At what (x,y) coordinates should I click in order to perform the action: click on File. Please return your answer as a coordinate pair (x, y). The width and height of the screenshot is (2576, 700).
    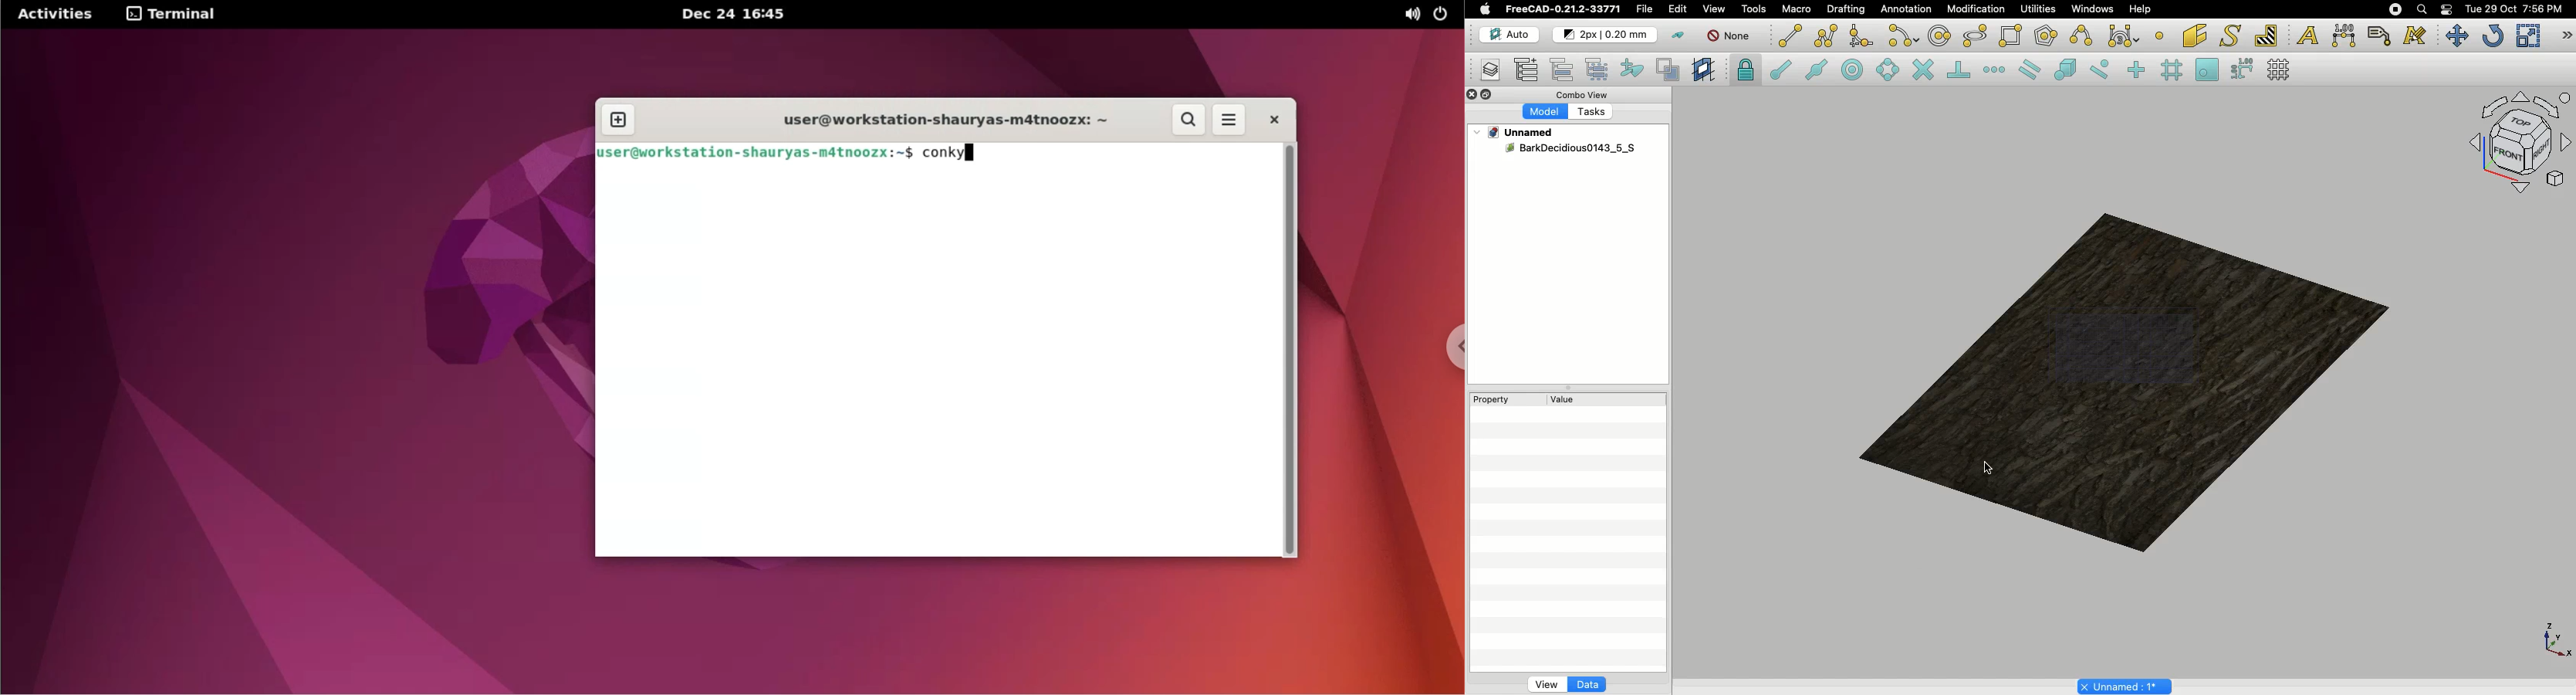
    Looking at the image, I should click on (1645, 9).